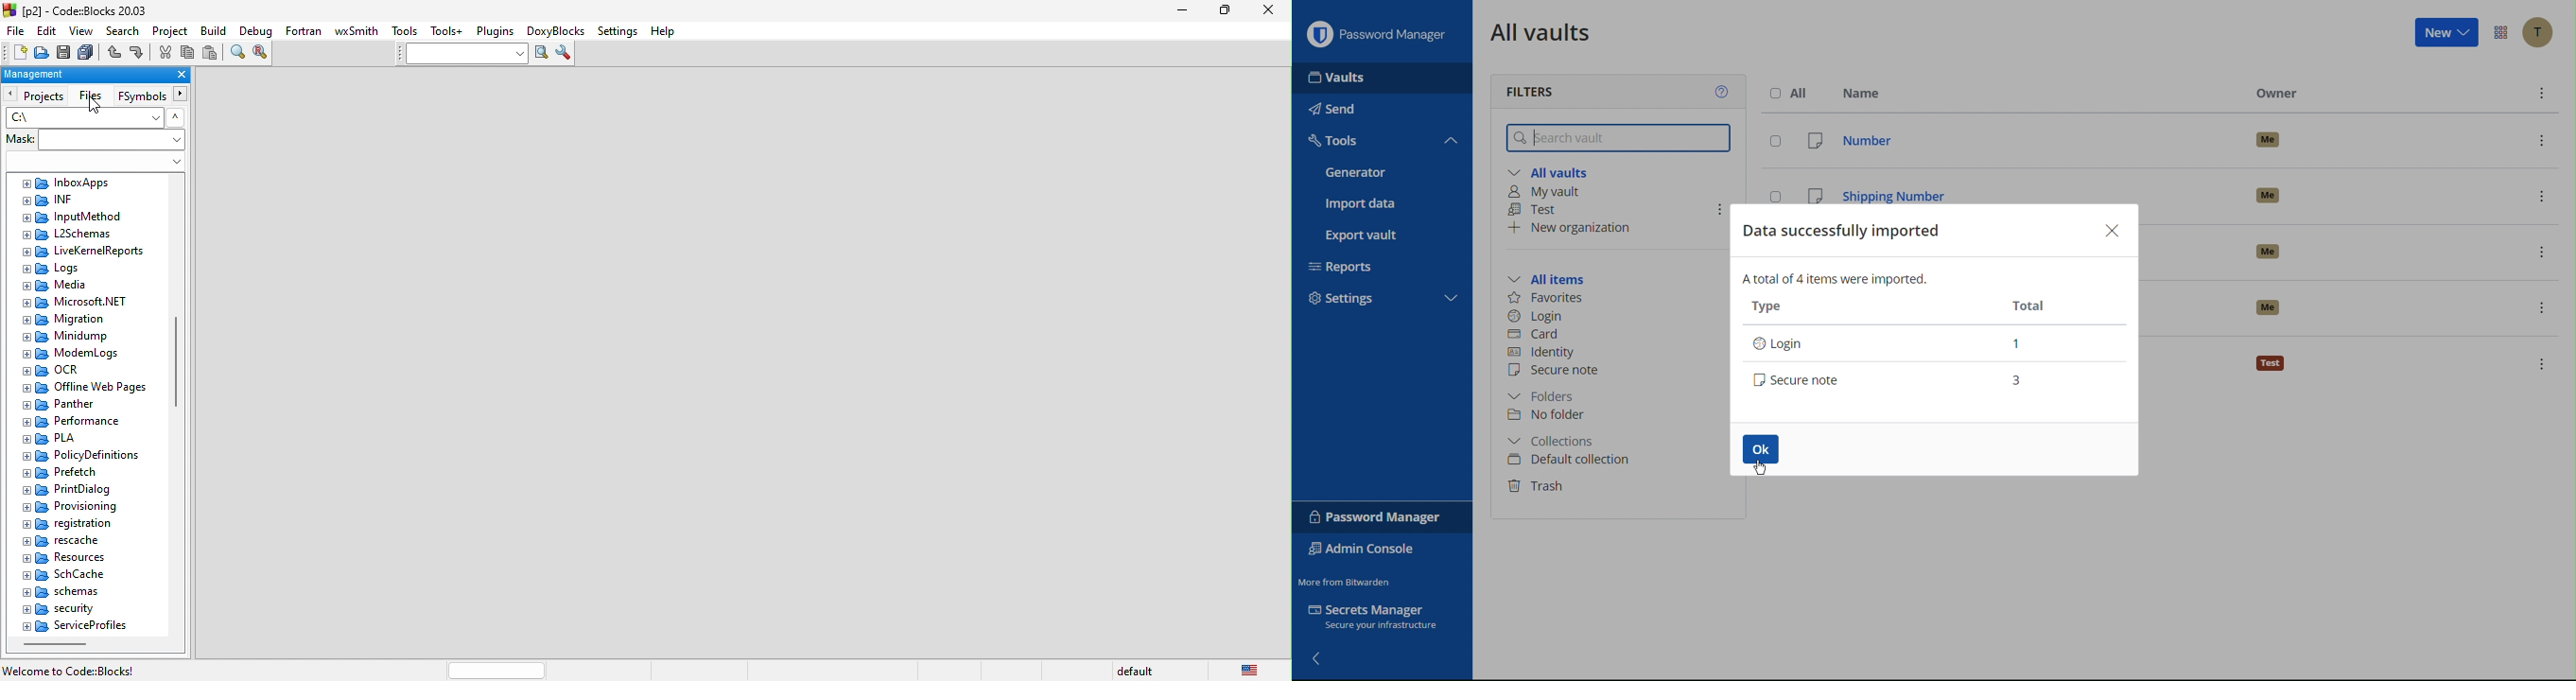 This screenshot has width=2576, height=700. I want to click on Folders, so click(1546, 397).